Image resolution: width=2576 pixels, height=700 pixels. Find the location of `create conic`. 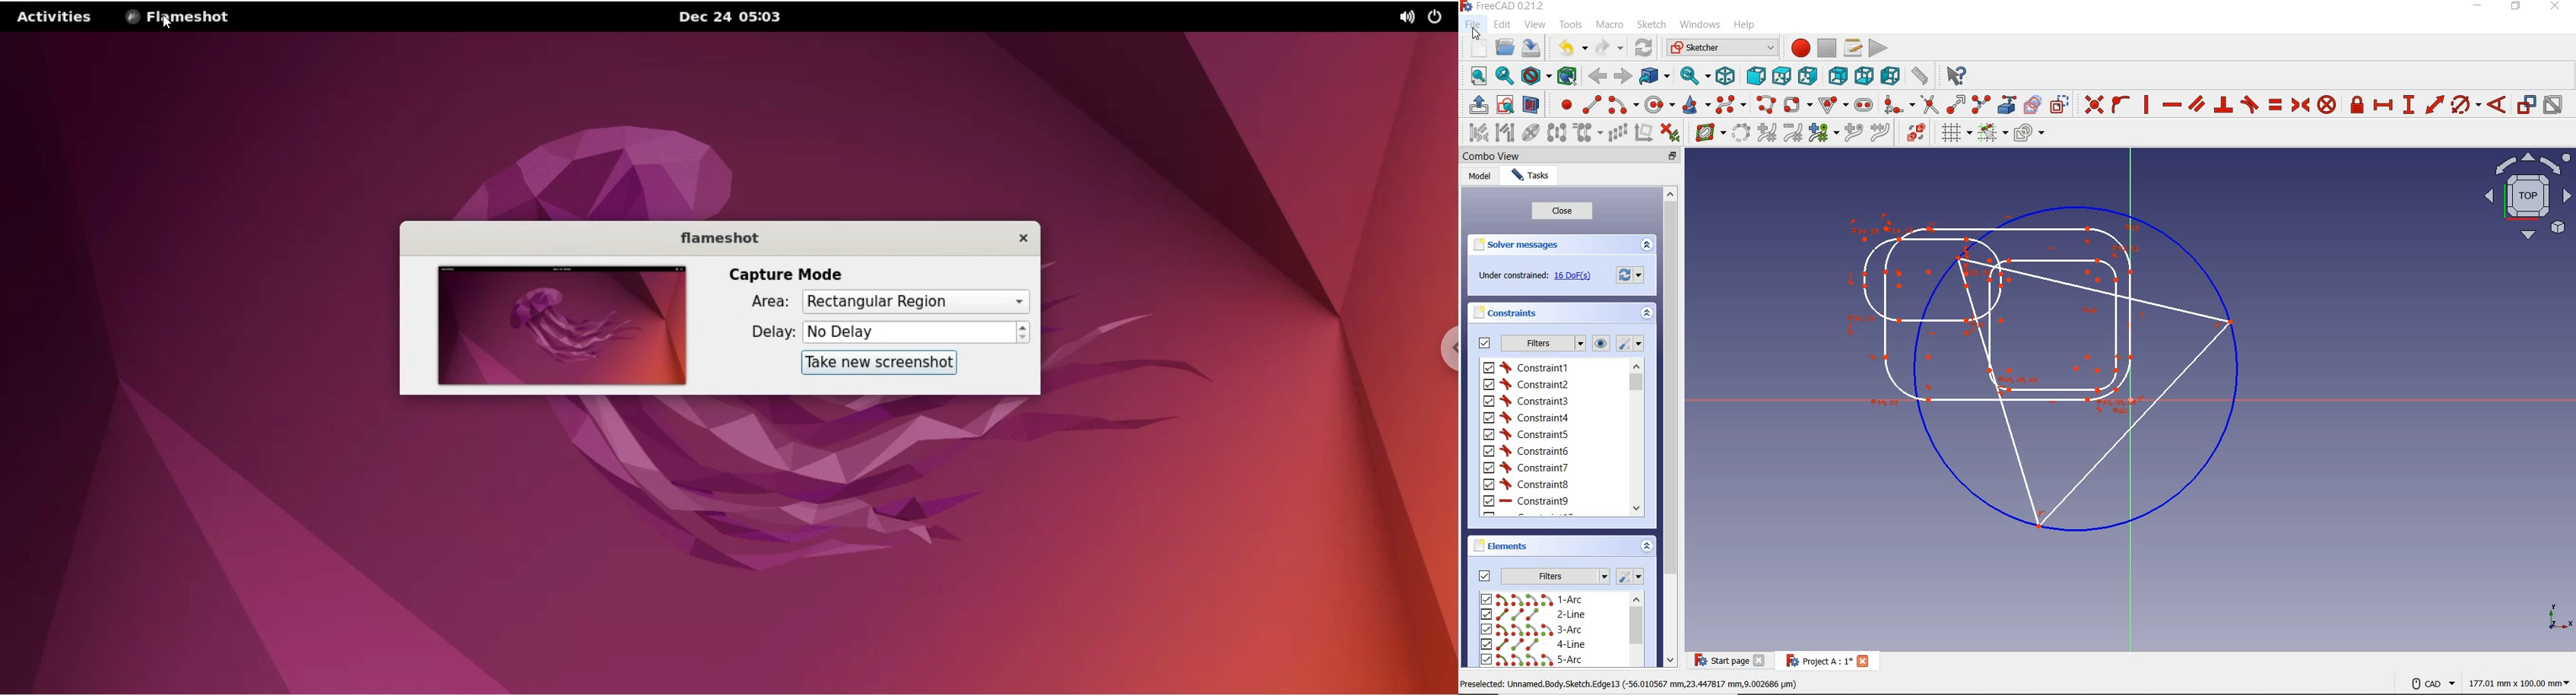

create conic is located at coordinates (1693, 105).